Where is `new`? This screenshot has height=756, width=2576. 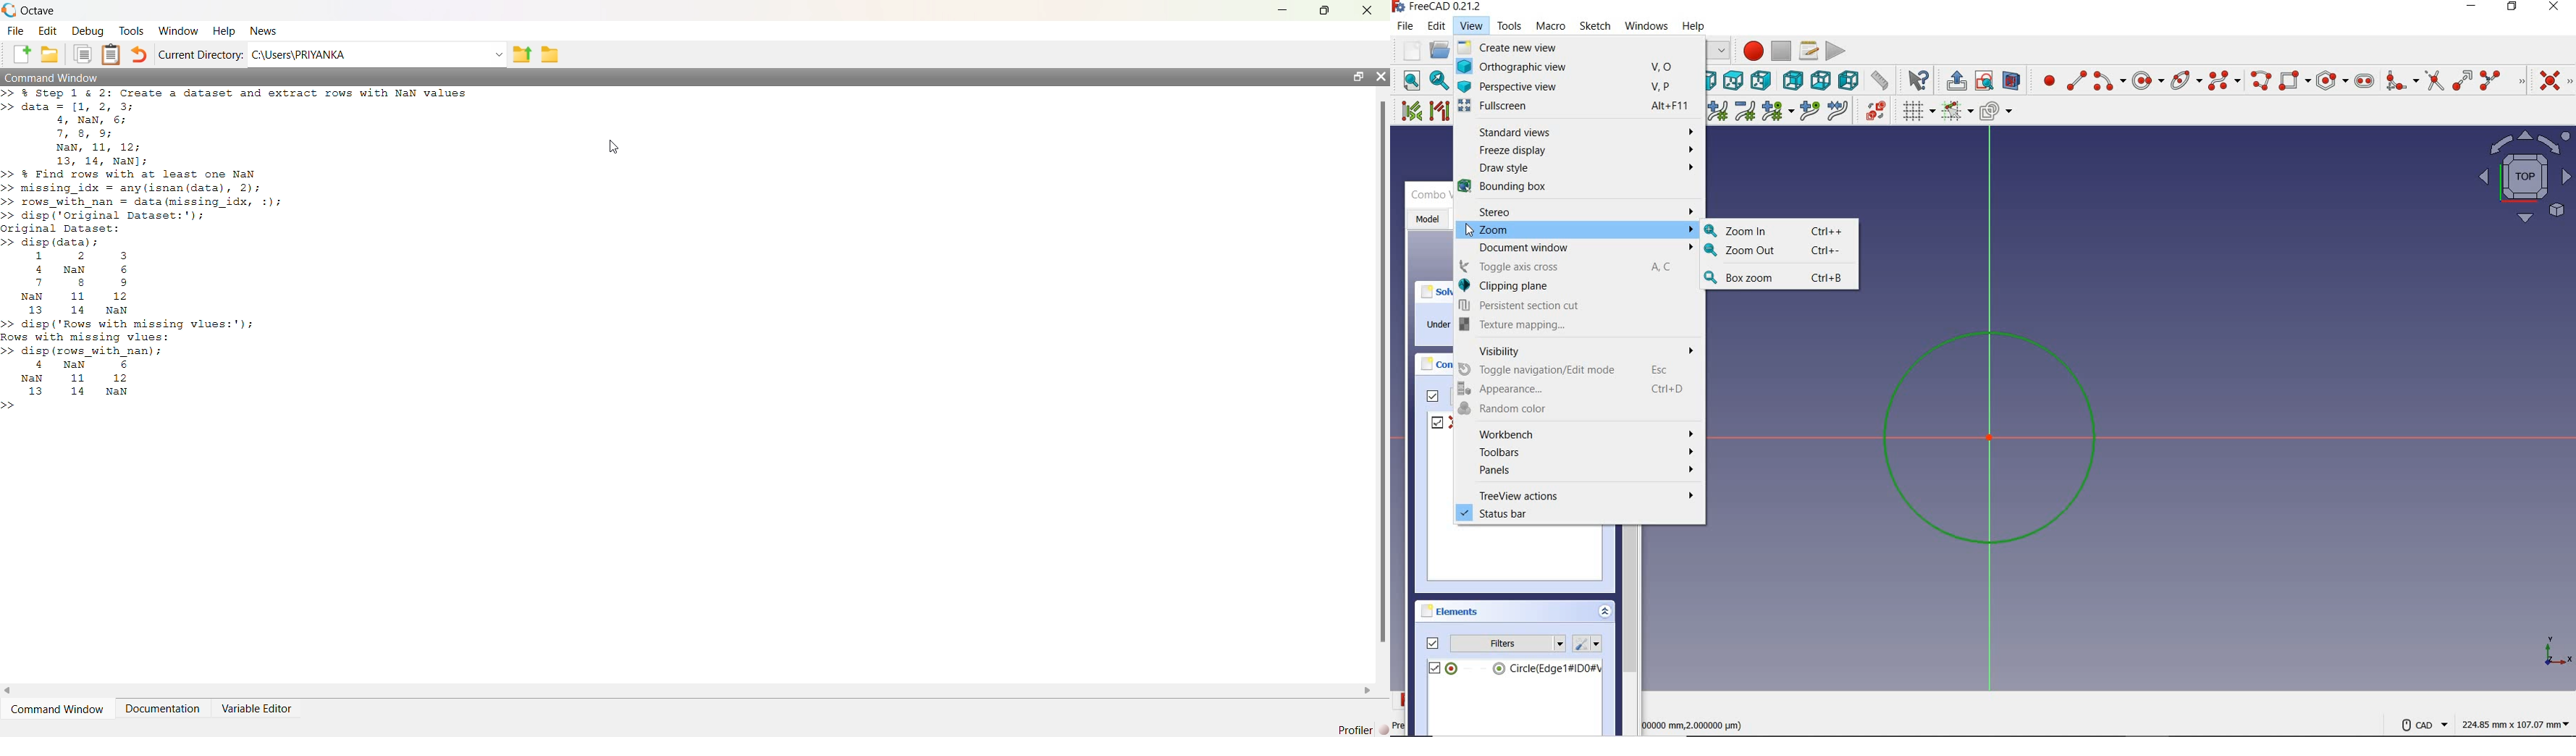
new is located at coordinates (1408, 49).